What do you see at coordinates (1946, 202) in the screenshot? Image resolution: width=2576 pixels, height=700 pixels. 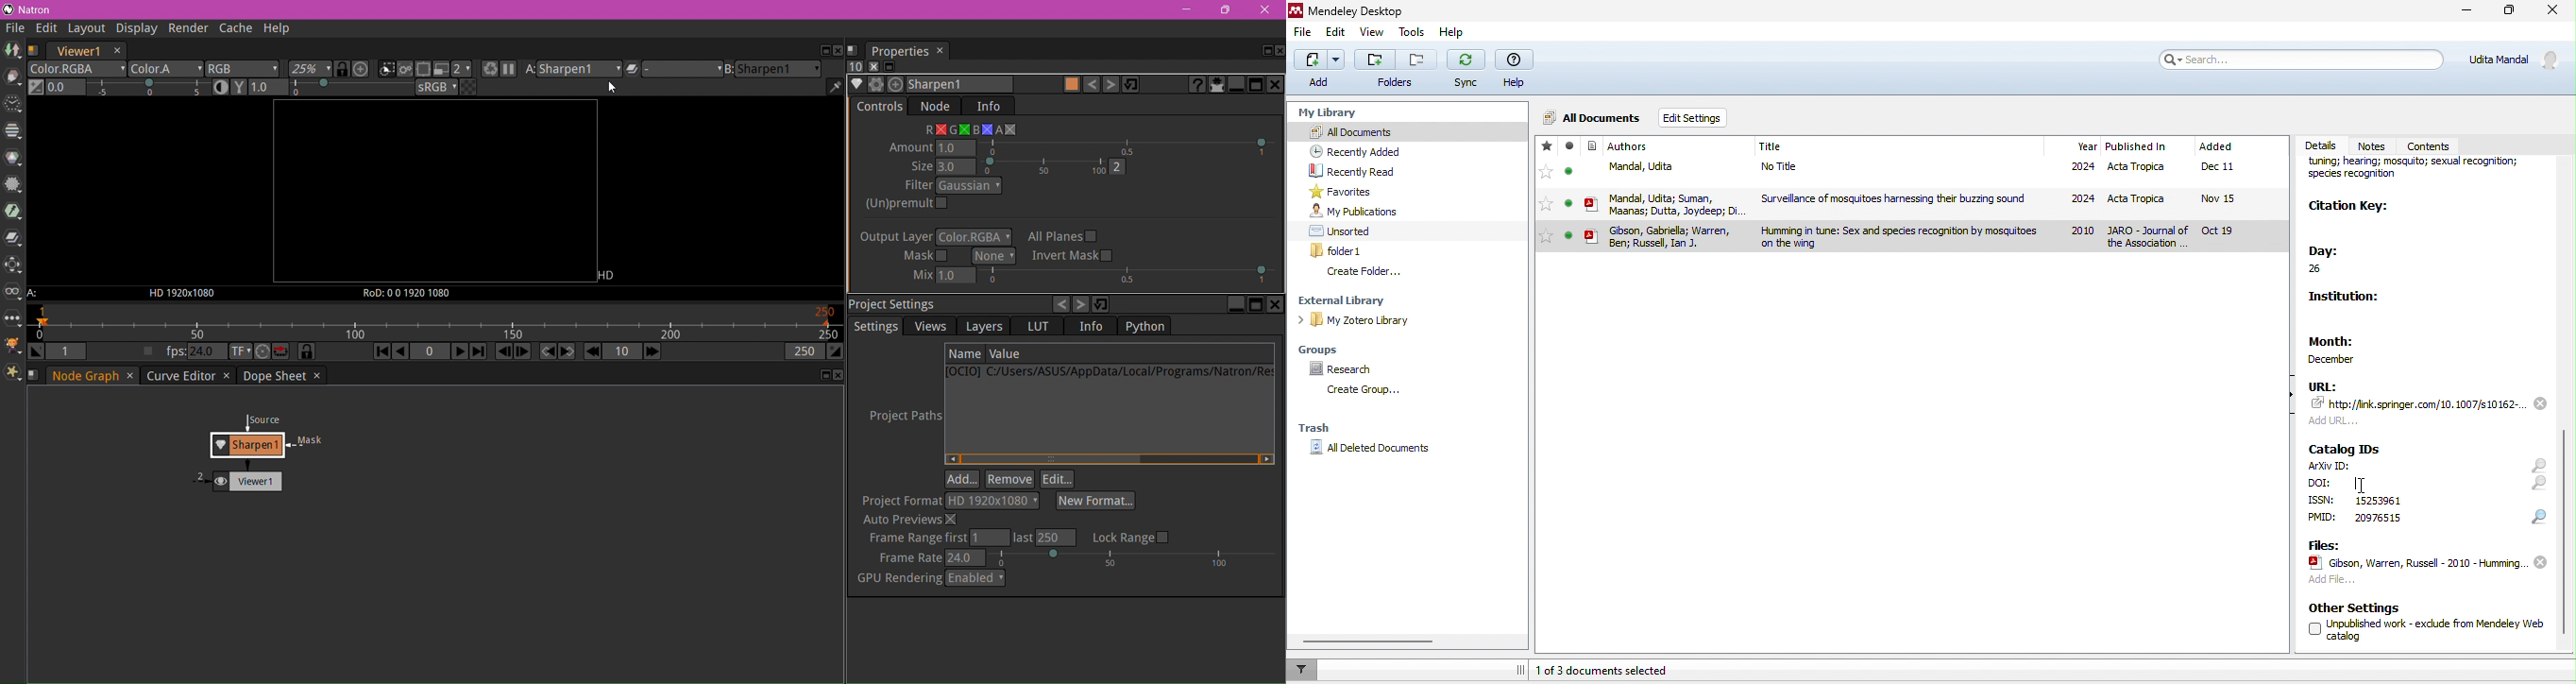 I see `file` at bounding box center [1946, 202].